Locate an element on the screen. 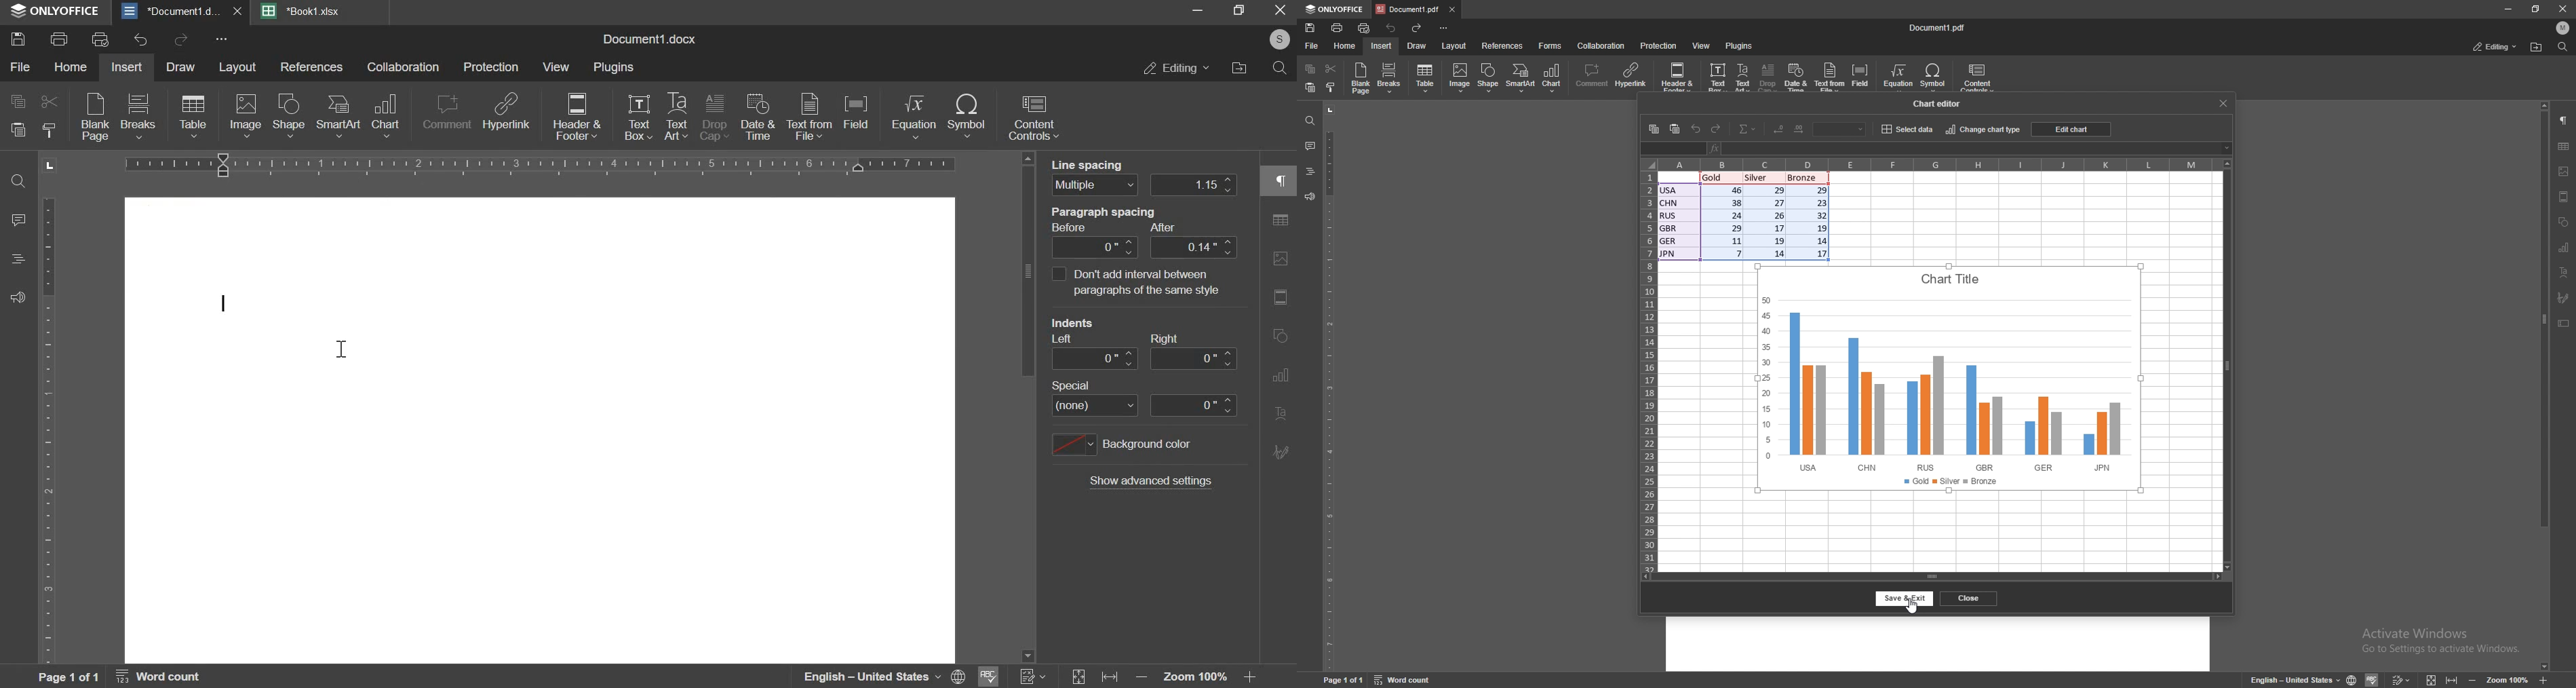 Image resolution: width=2576 pixels, height=700 pixels. status is located at coordinates (2495, 46).